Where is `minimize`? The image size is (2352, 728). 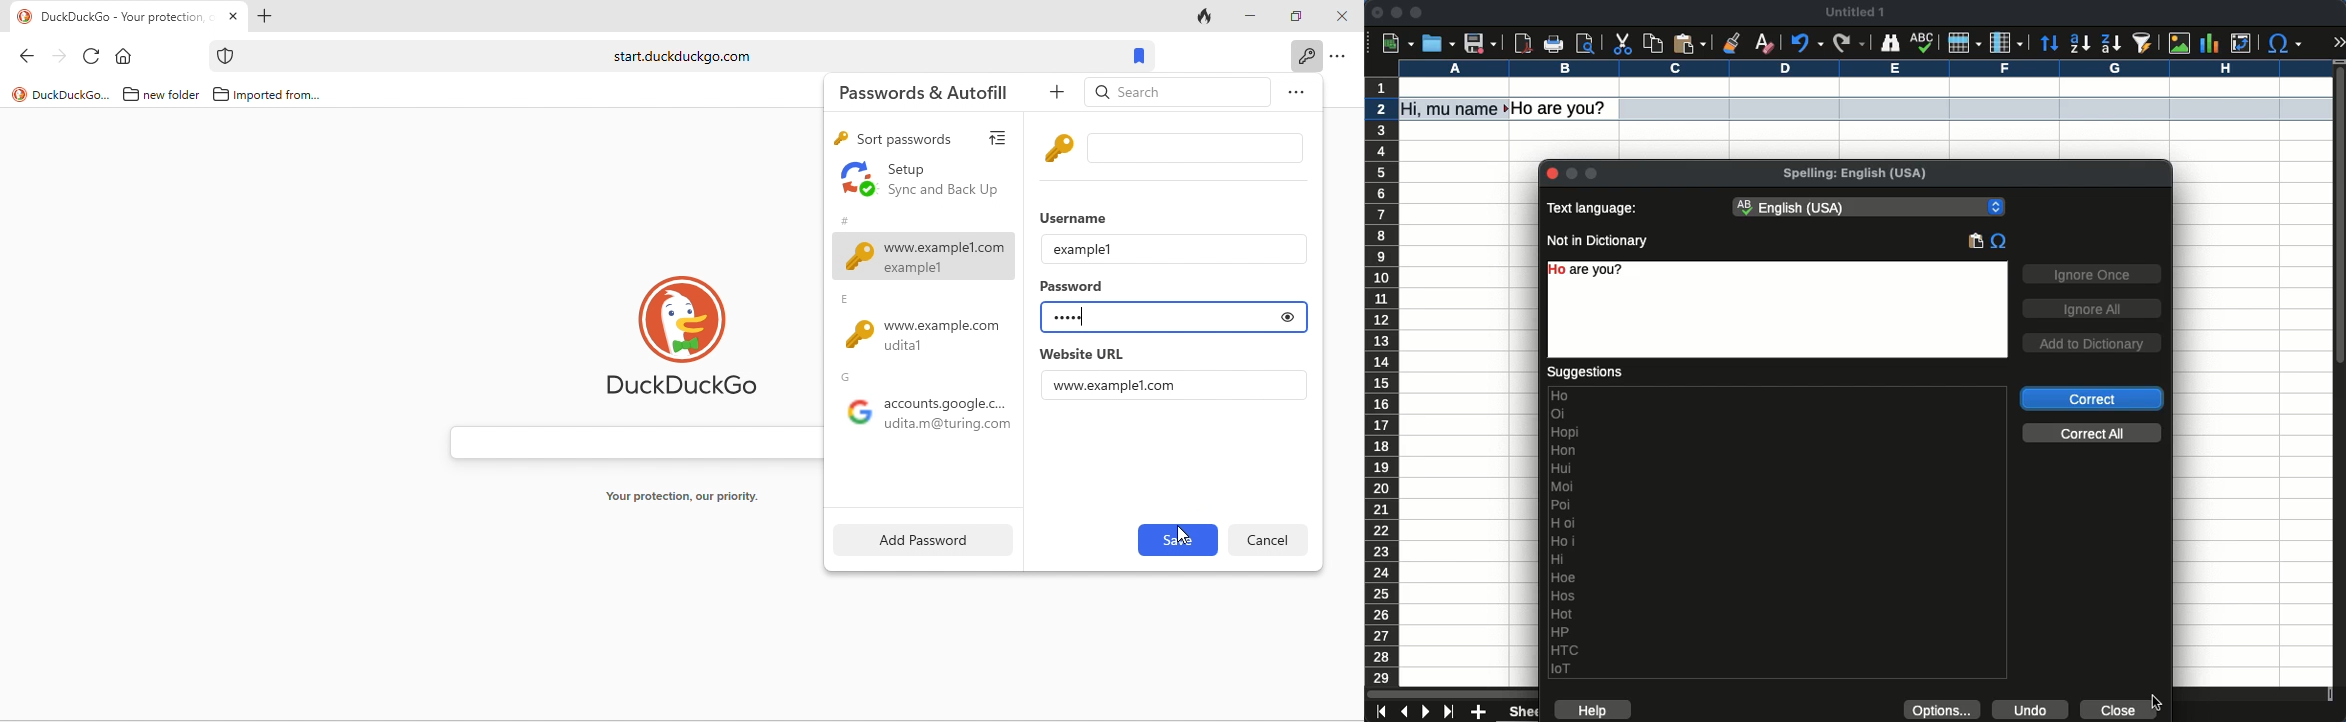 minimize is located at coordinates (1396, 12).